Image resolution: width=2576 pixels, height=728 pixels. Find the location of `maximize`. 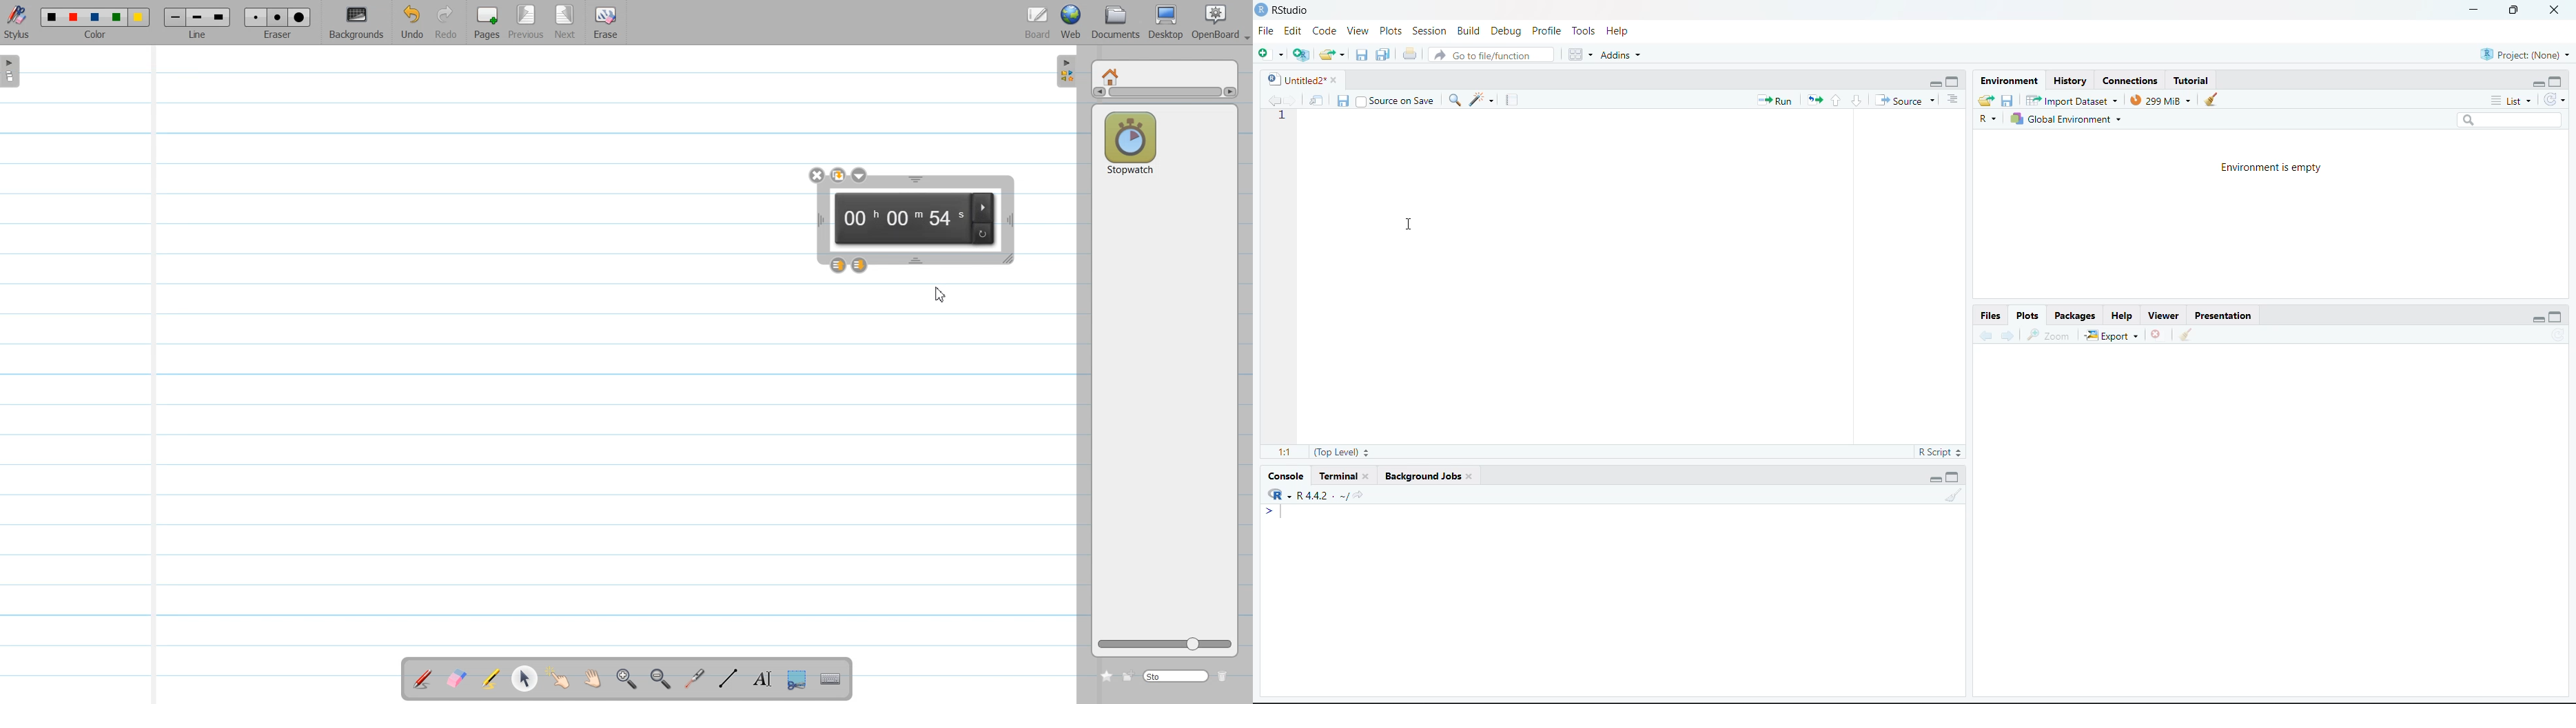

maximize is located at coordinates (2555, 83).